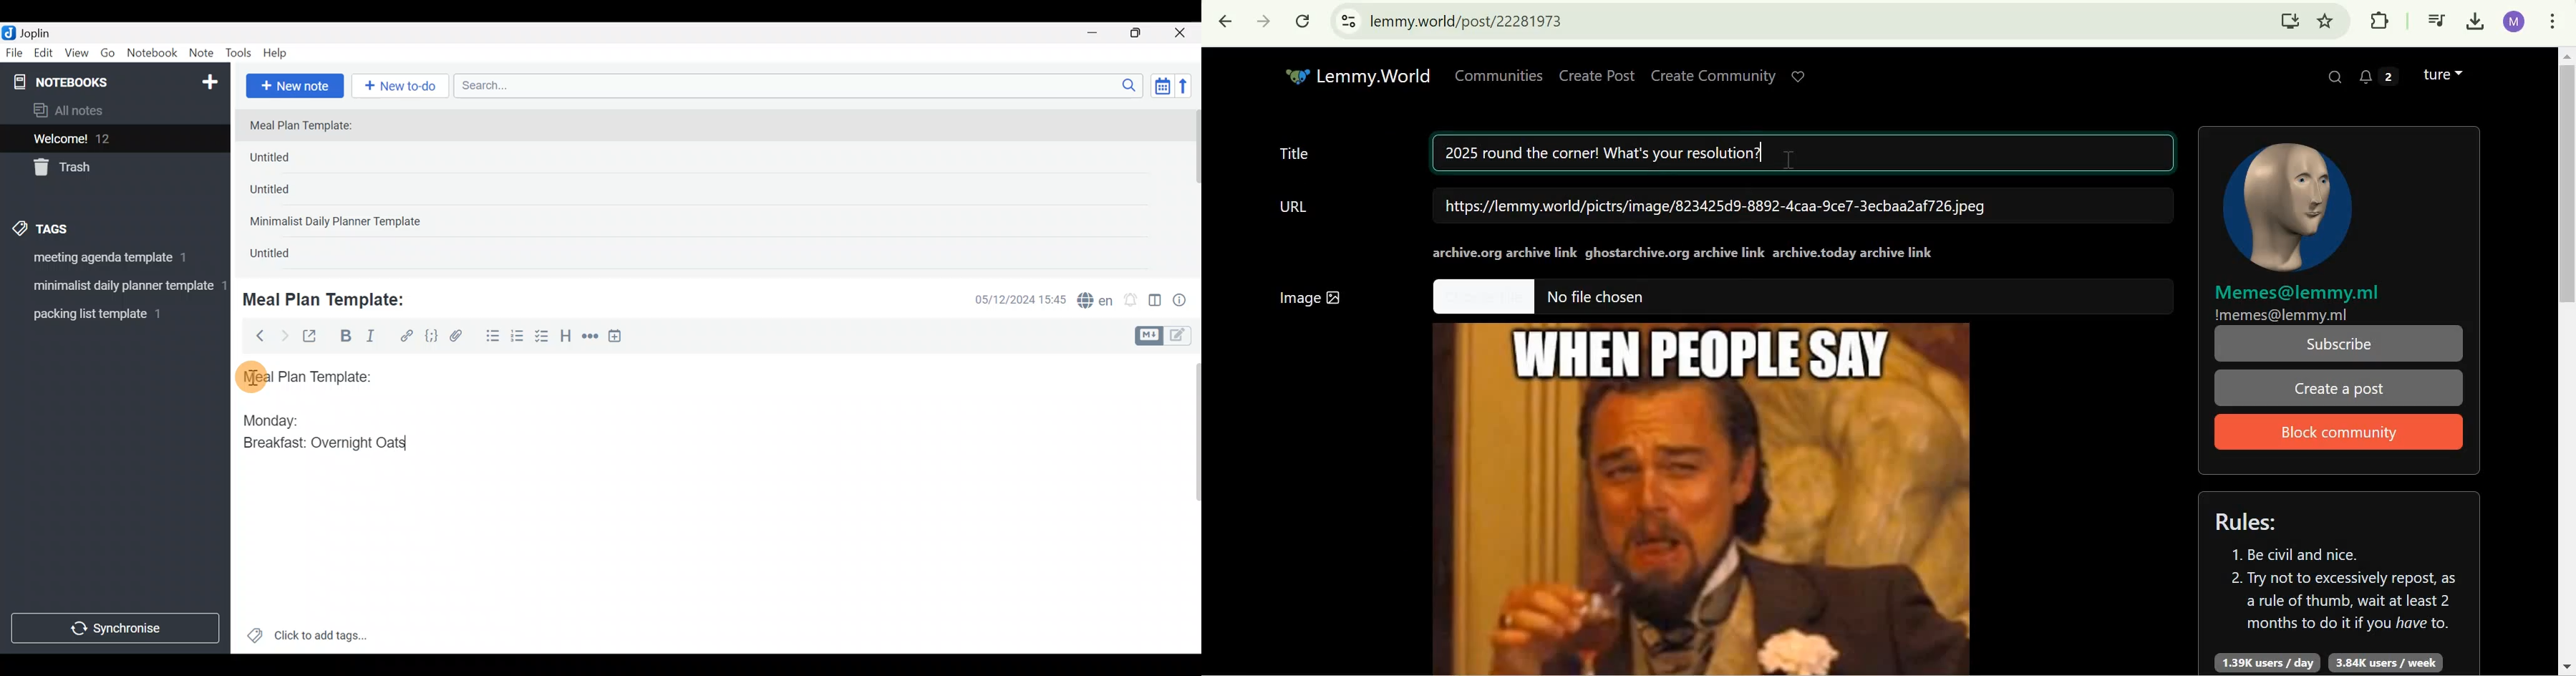 The width and height of the screenshot is (2576, 700). I want to click on Tag 3, so click(111, 314).